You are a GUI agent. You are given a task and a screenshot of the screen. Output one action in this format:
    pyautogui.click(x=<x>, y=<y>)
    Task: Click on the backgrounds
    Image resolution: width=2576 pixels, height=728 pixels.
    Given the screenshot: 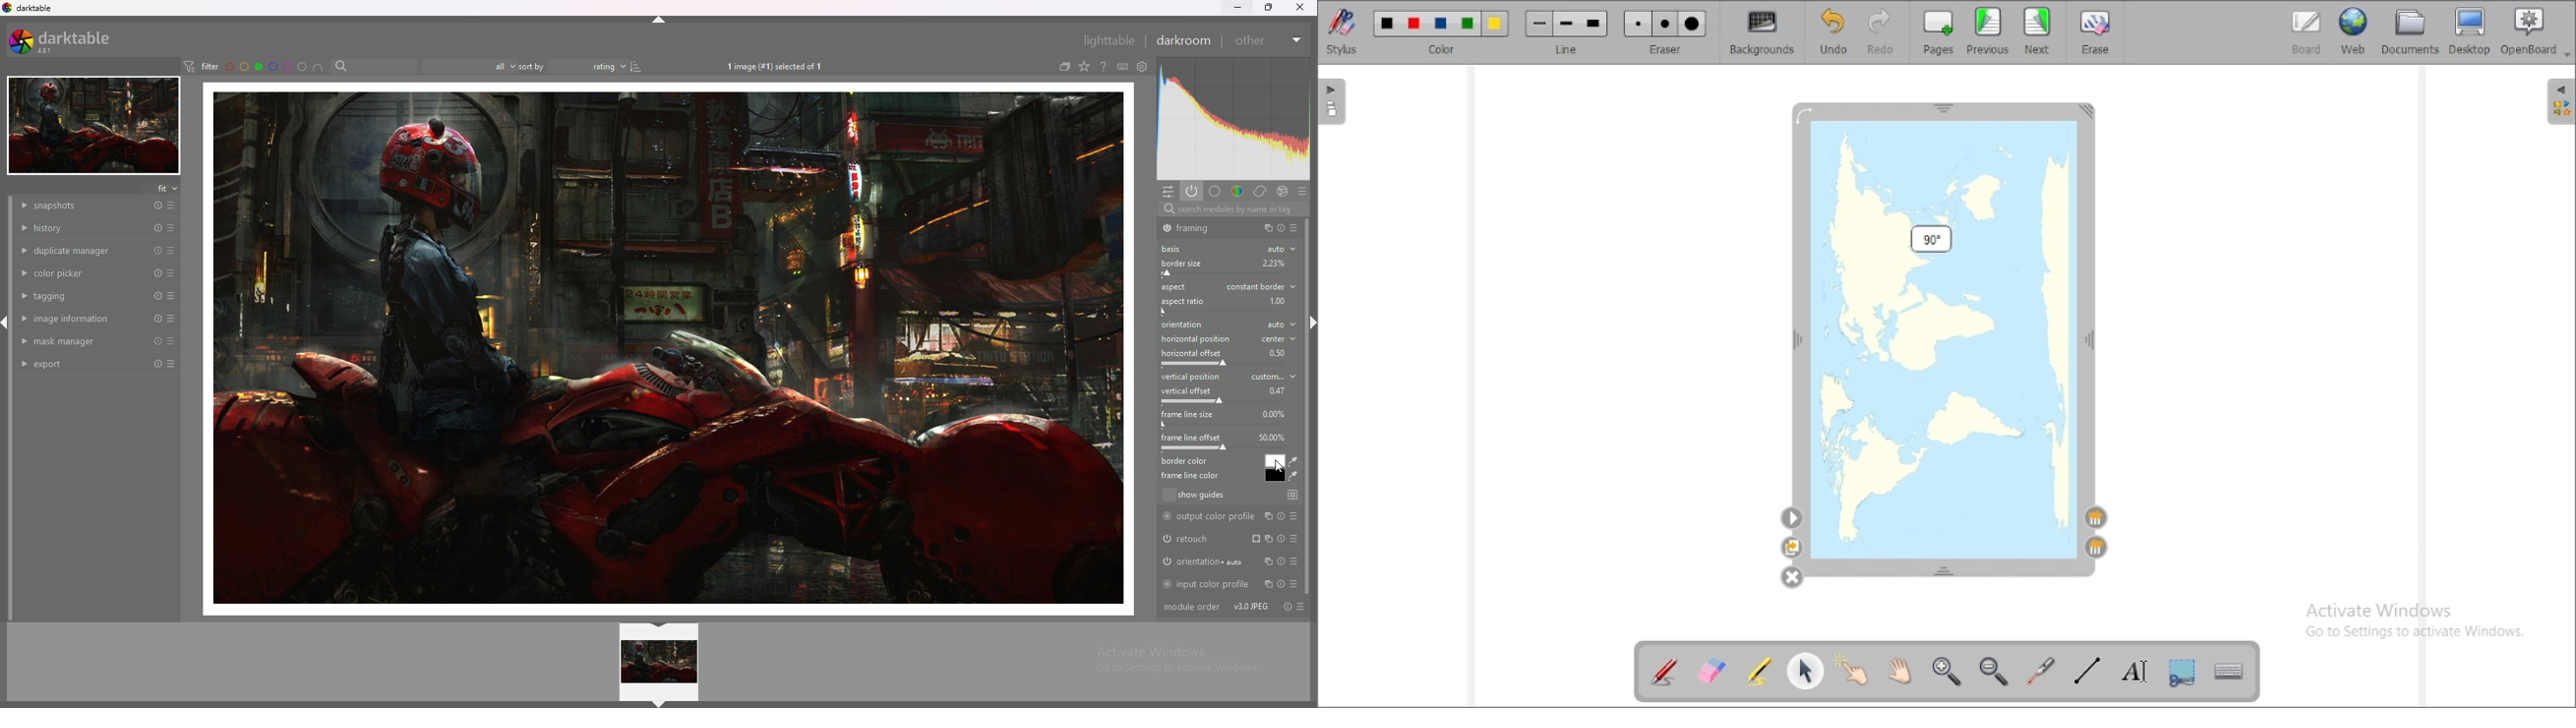 What is the action you would take?
    pyautogui.click(x=1761, y=32)
    